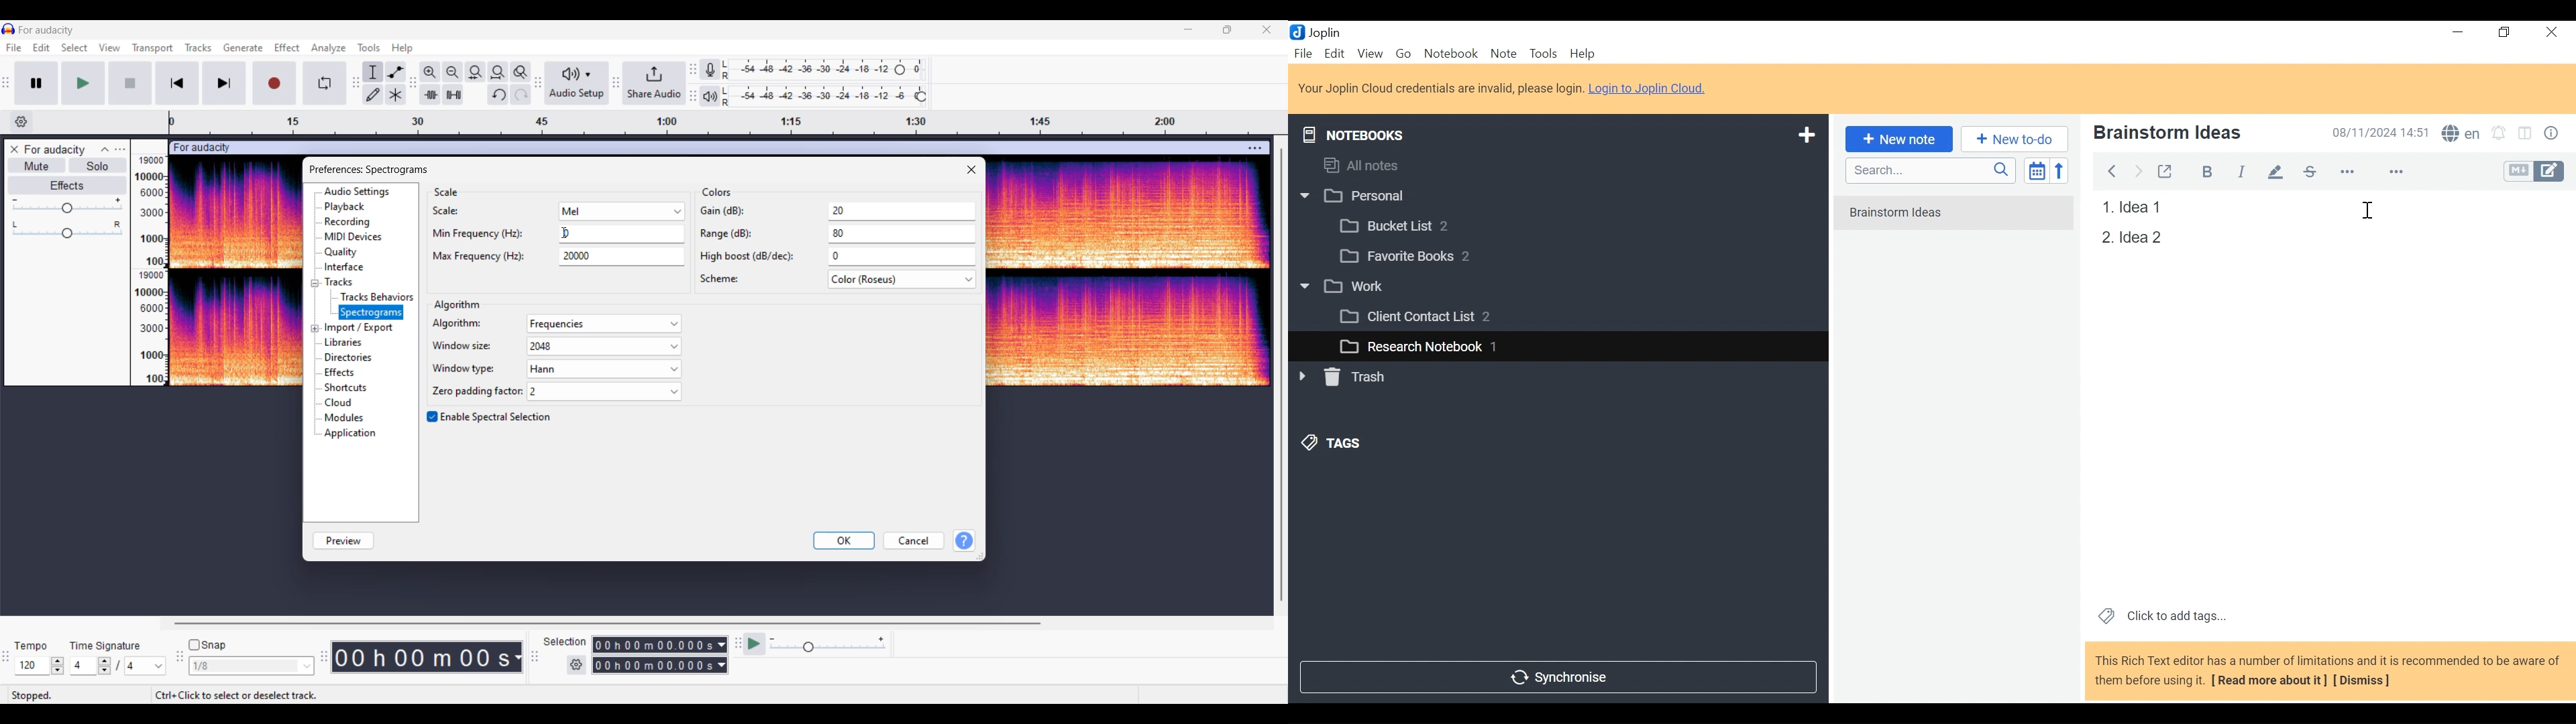  What do you see at coordinates (2062, 170) in the screenshot?
I see `Reverse Sort order` at bounding box center [2062, 170].